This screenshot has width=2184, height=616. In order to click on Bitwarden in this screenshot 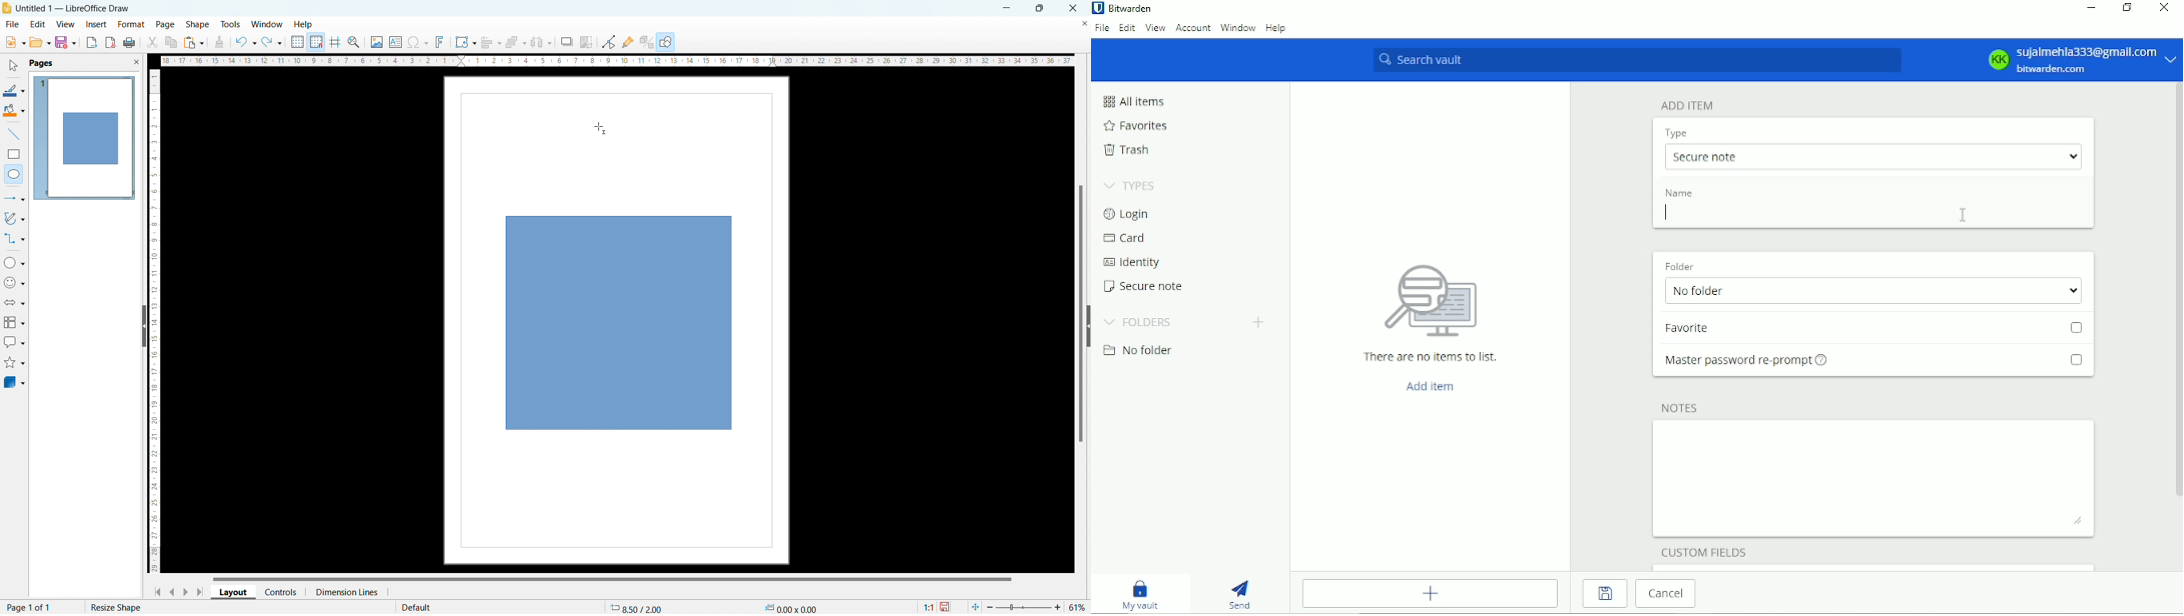, I will do `click(1126, 8)`.